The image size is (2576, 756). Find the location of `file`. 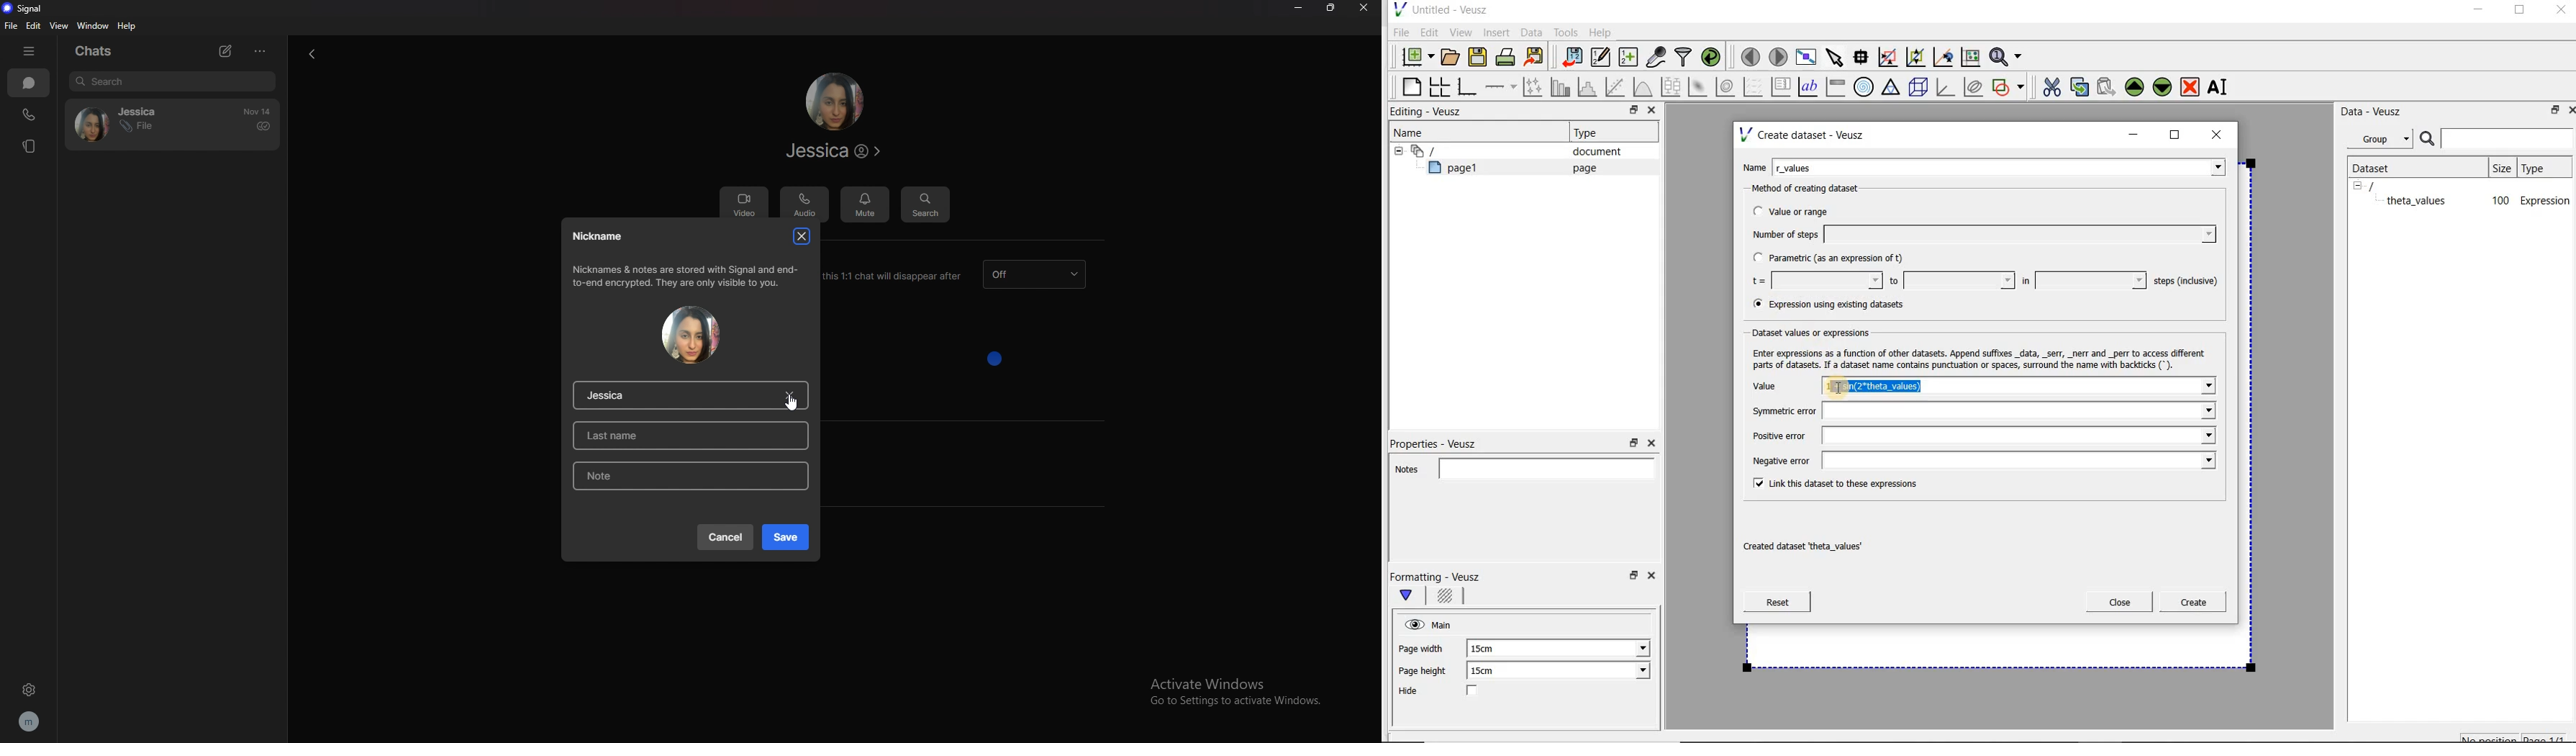

file is located at coordinates (12, 25).